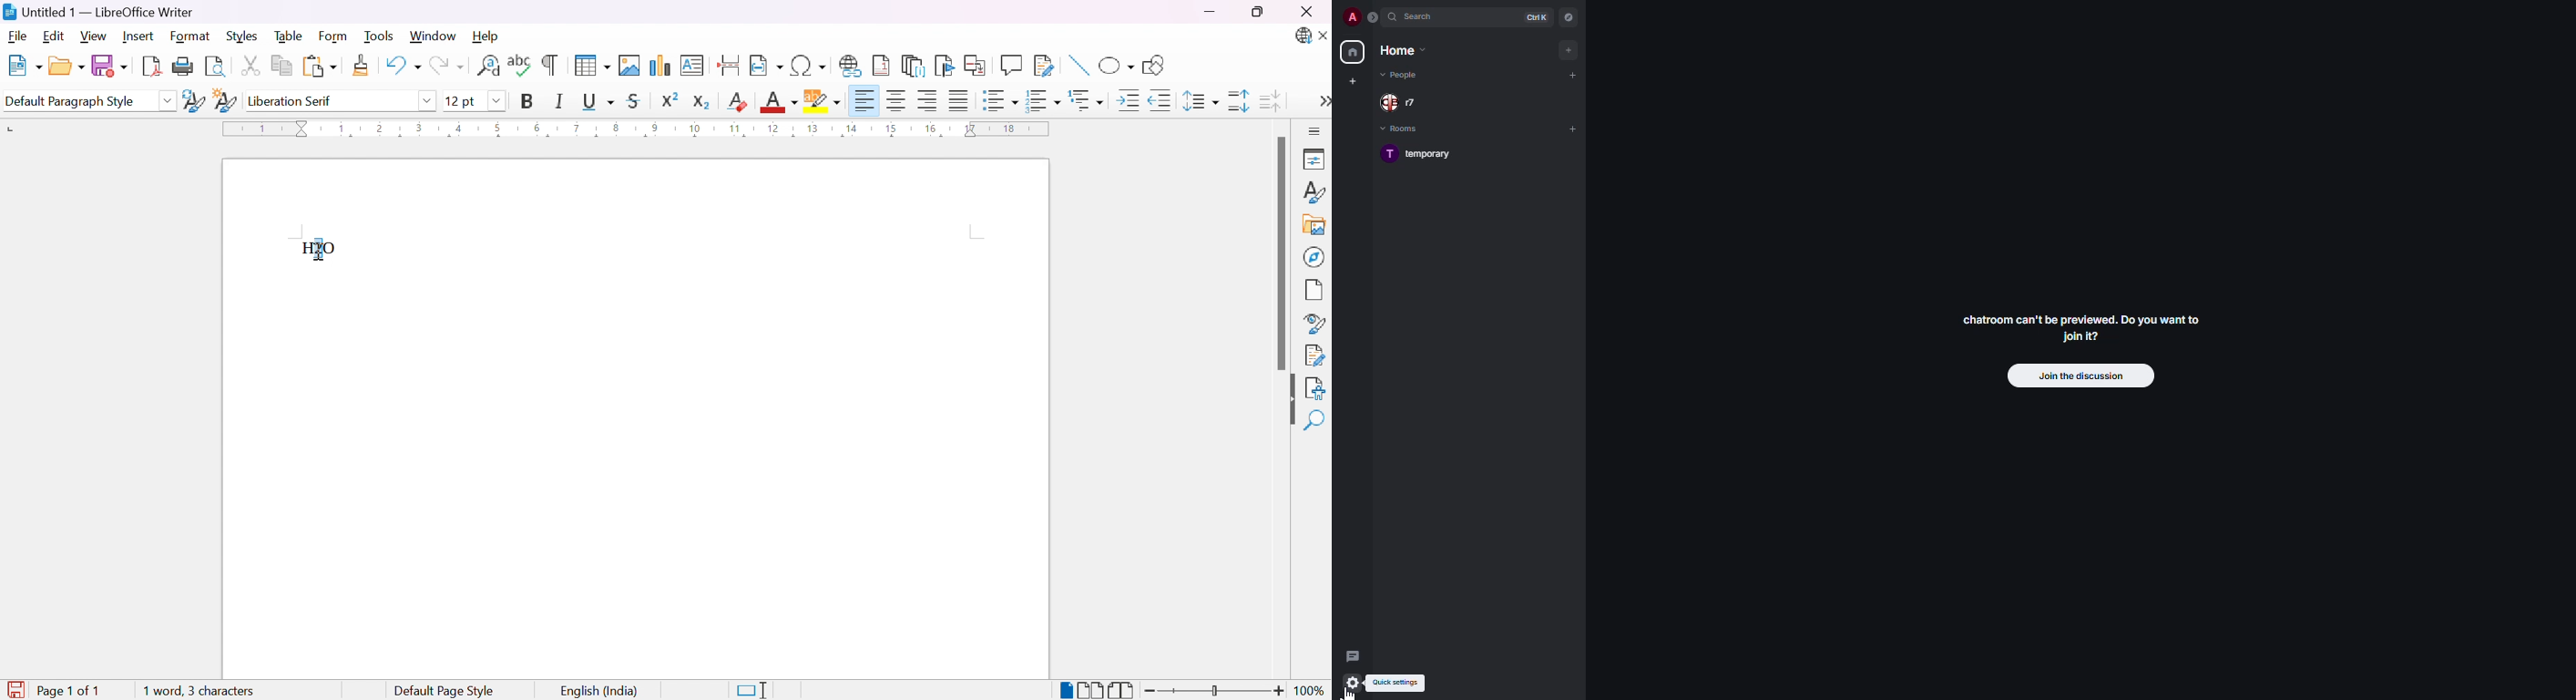 Image resolution: width=2576 pixels, height=700 pixels. What do you see at coordinates (1314, 196) in the screenshot?
I see `Styles` at bounding box center [1314, 196].